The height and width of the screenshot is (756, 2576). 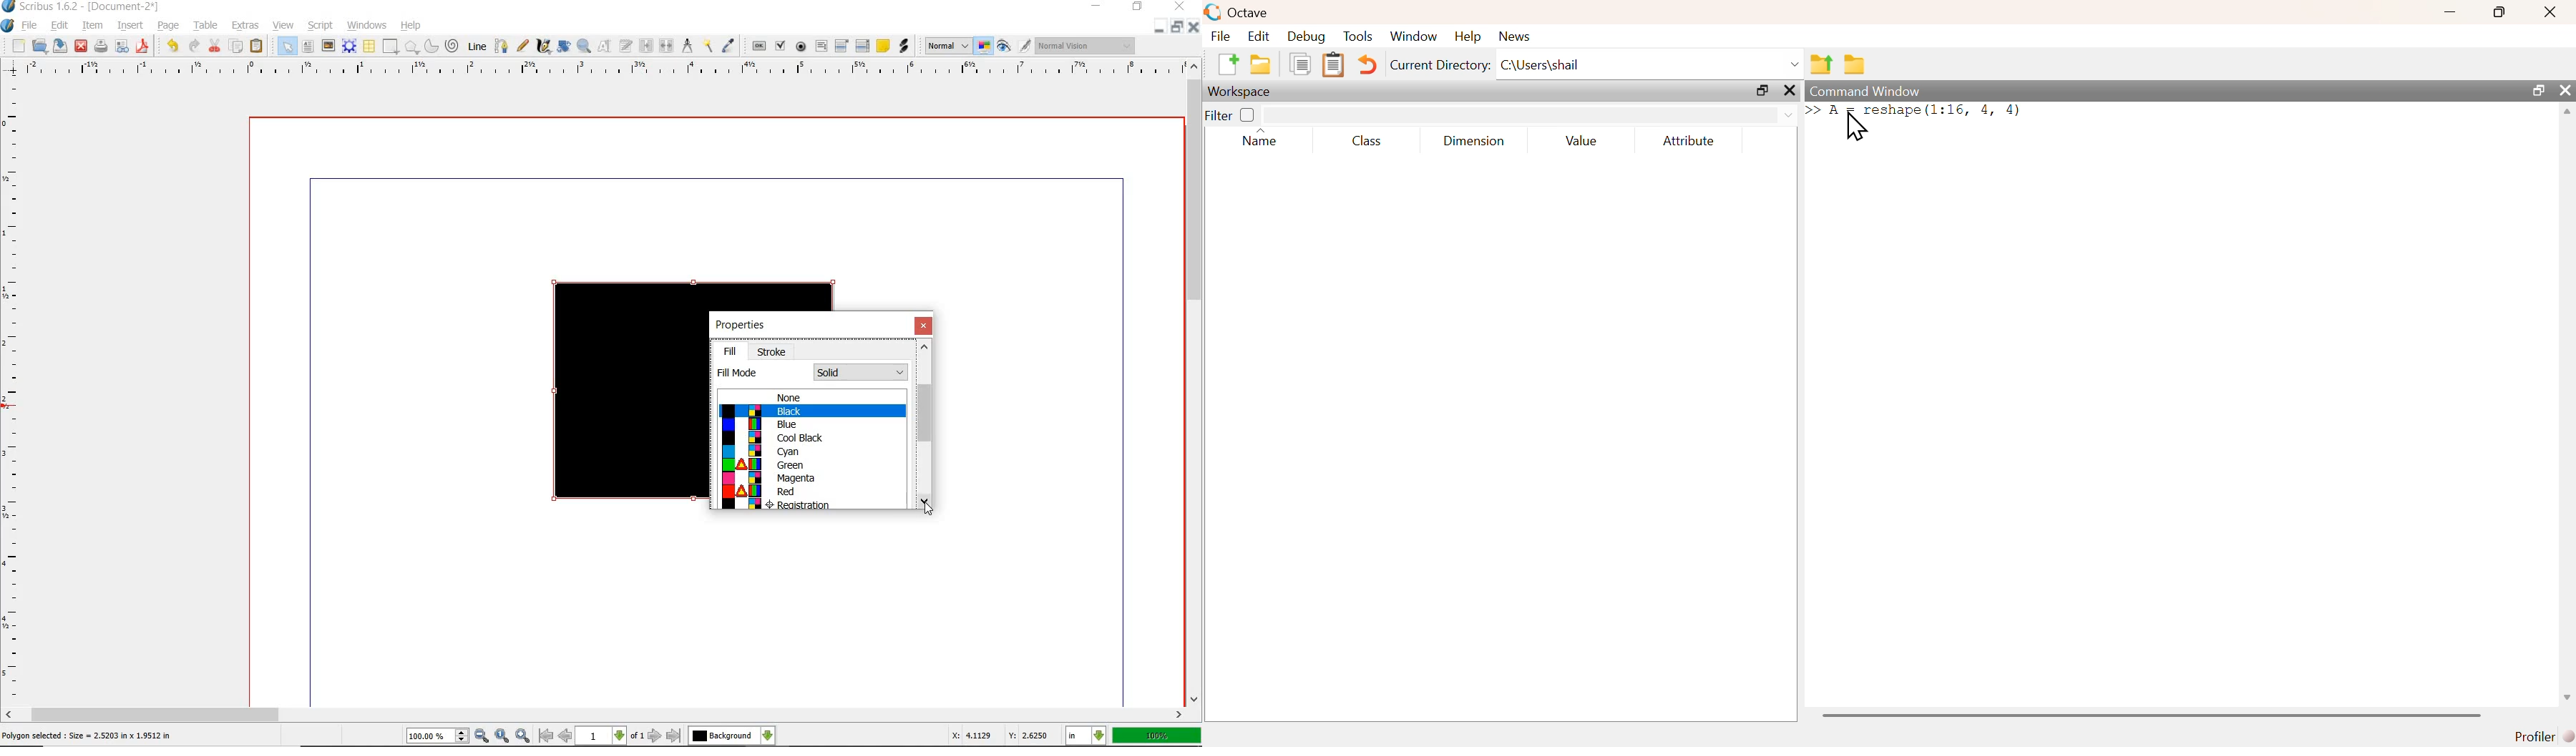 I want to click on unlink text frames, so click(x=667, y=47).